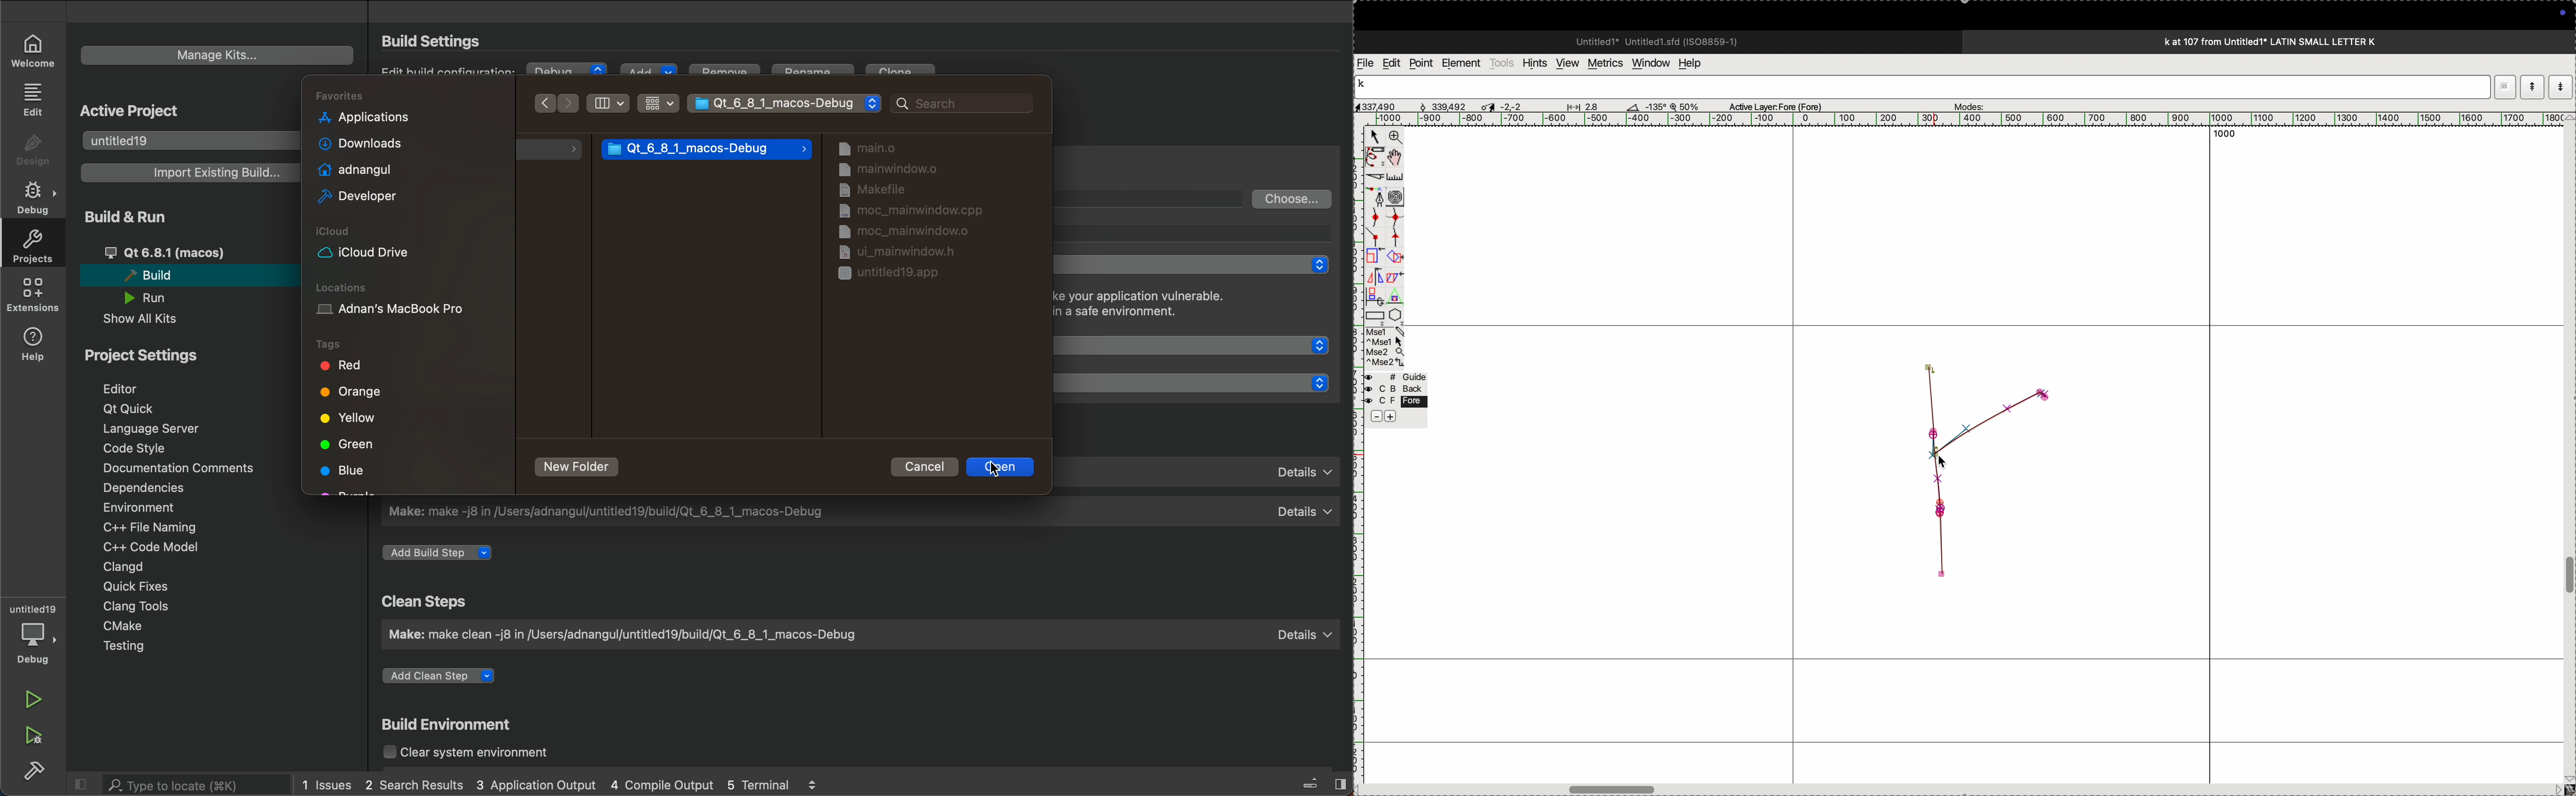 The width and height of the screenshot is (2576, 812). What do you see at coordinates (1782, 106) in the screenshot?
I see `active kayer` at bounding box center [1782, 106].